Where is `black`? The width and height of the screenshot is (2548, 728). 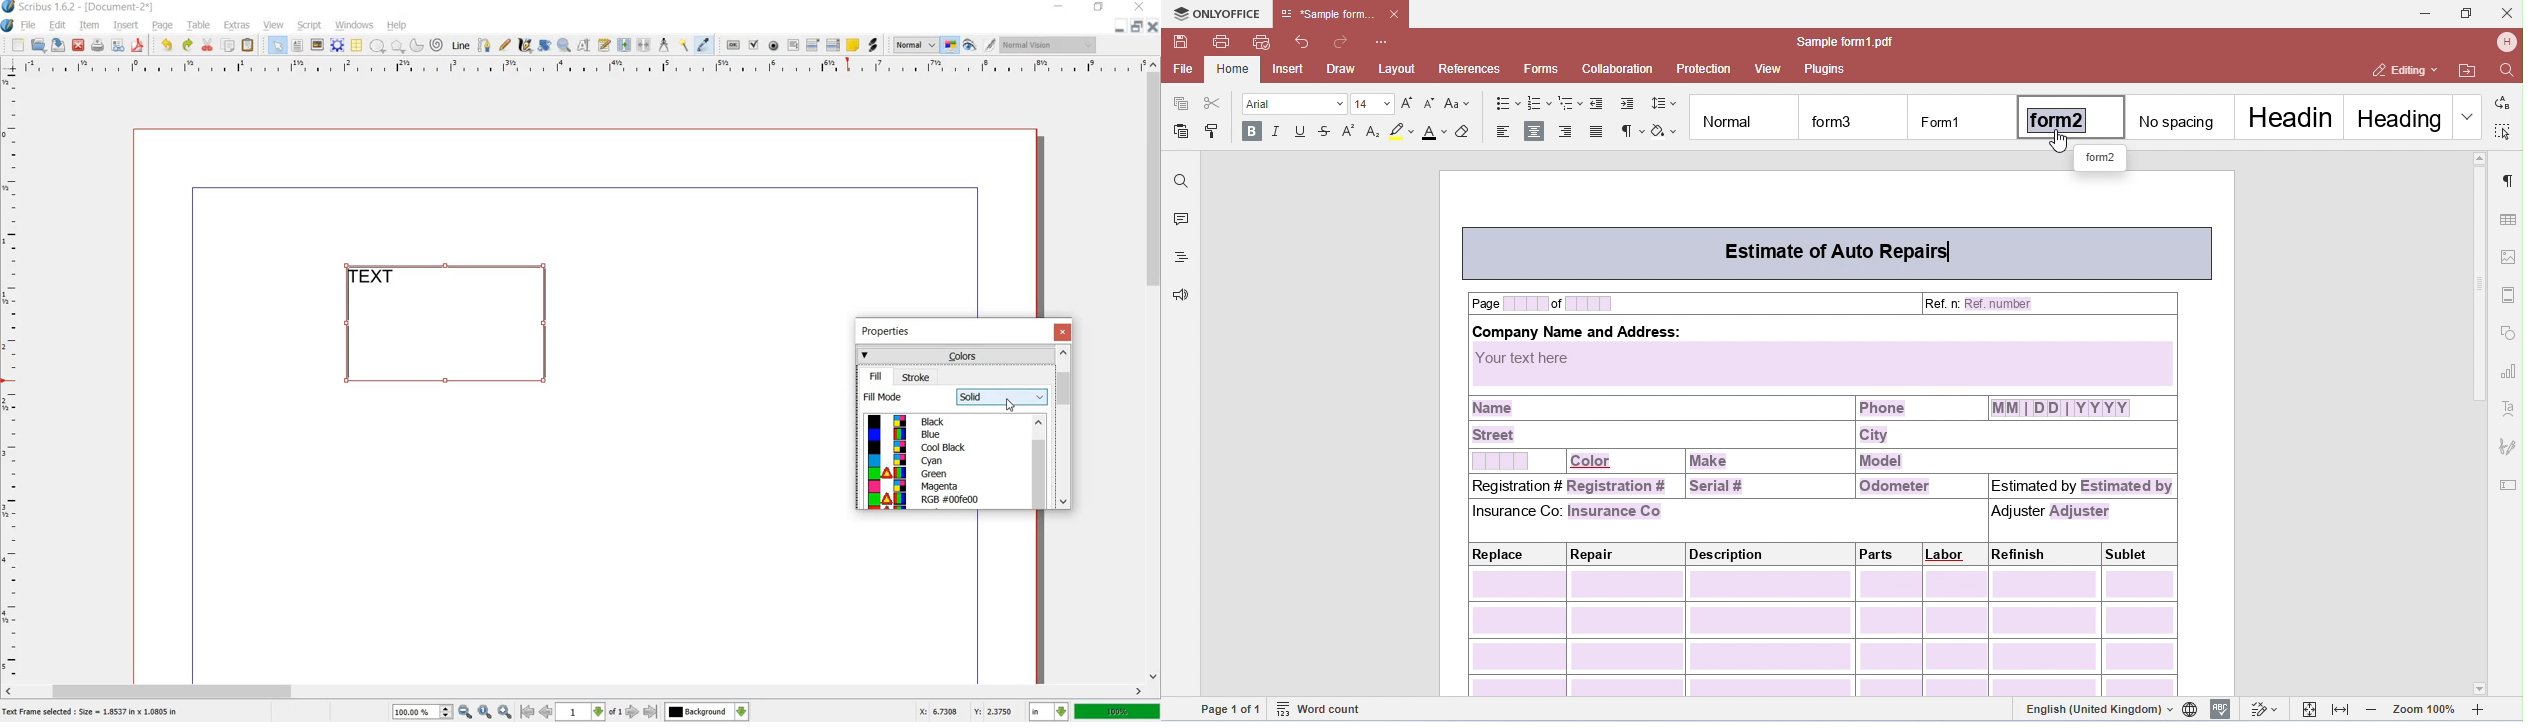 black is located at coordinates (934, 420).